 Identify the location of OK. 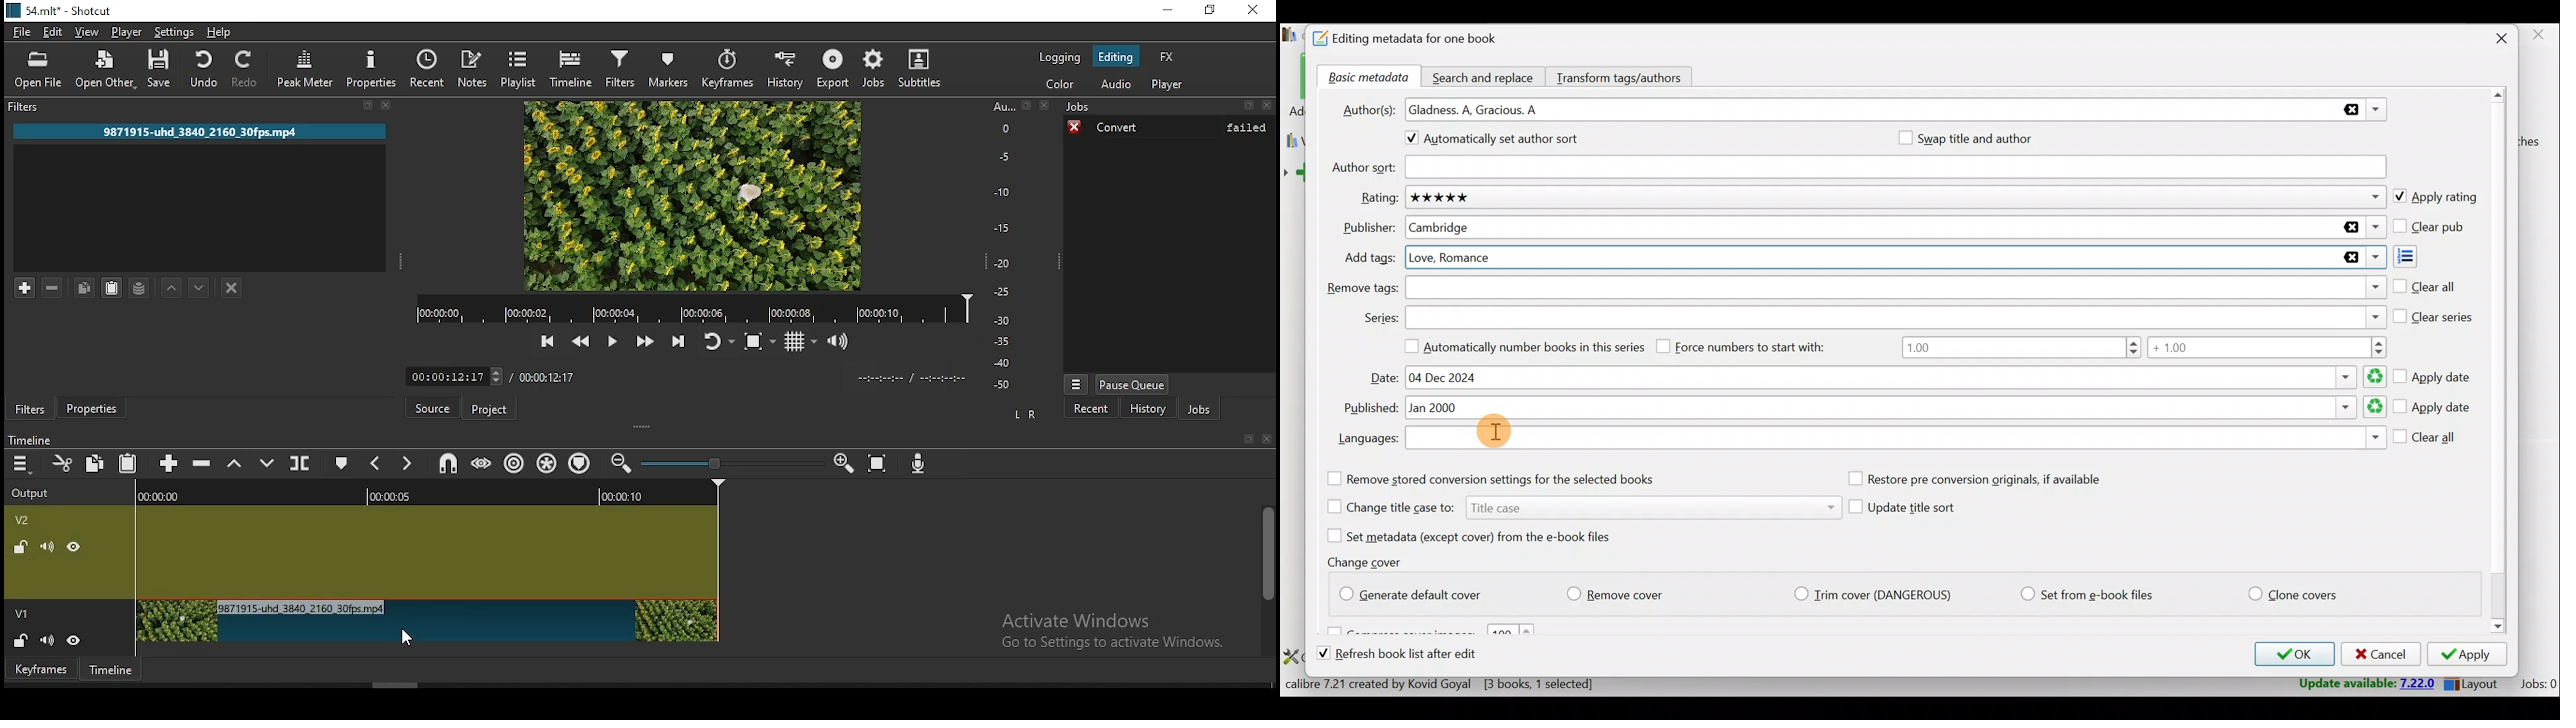
(2291, 654).